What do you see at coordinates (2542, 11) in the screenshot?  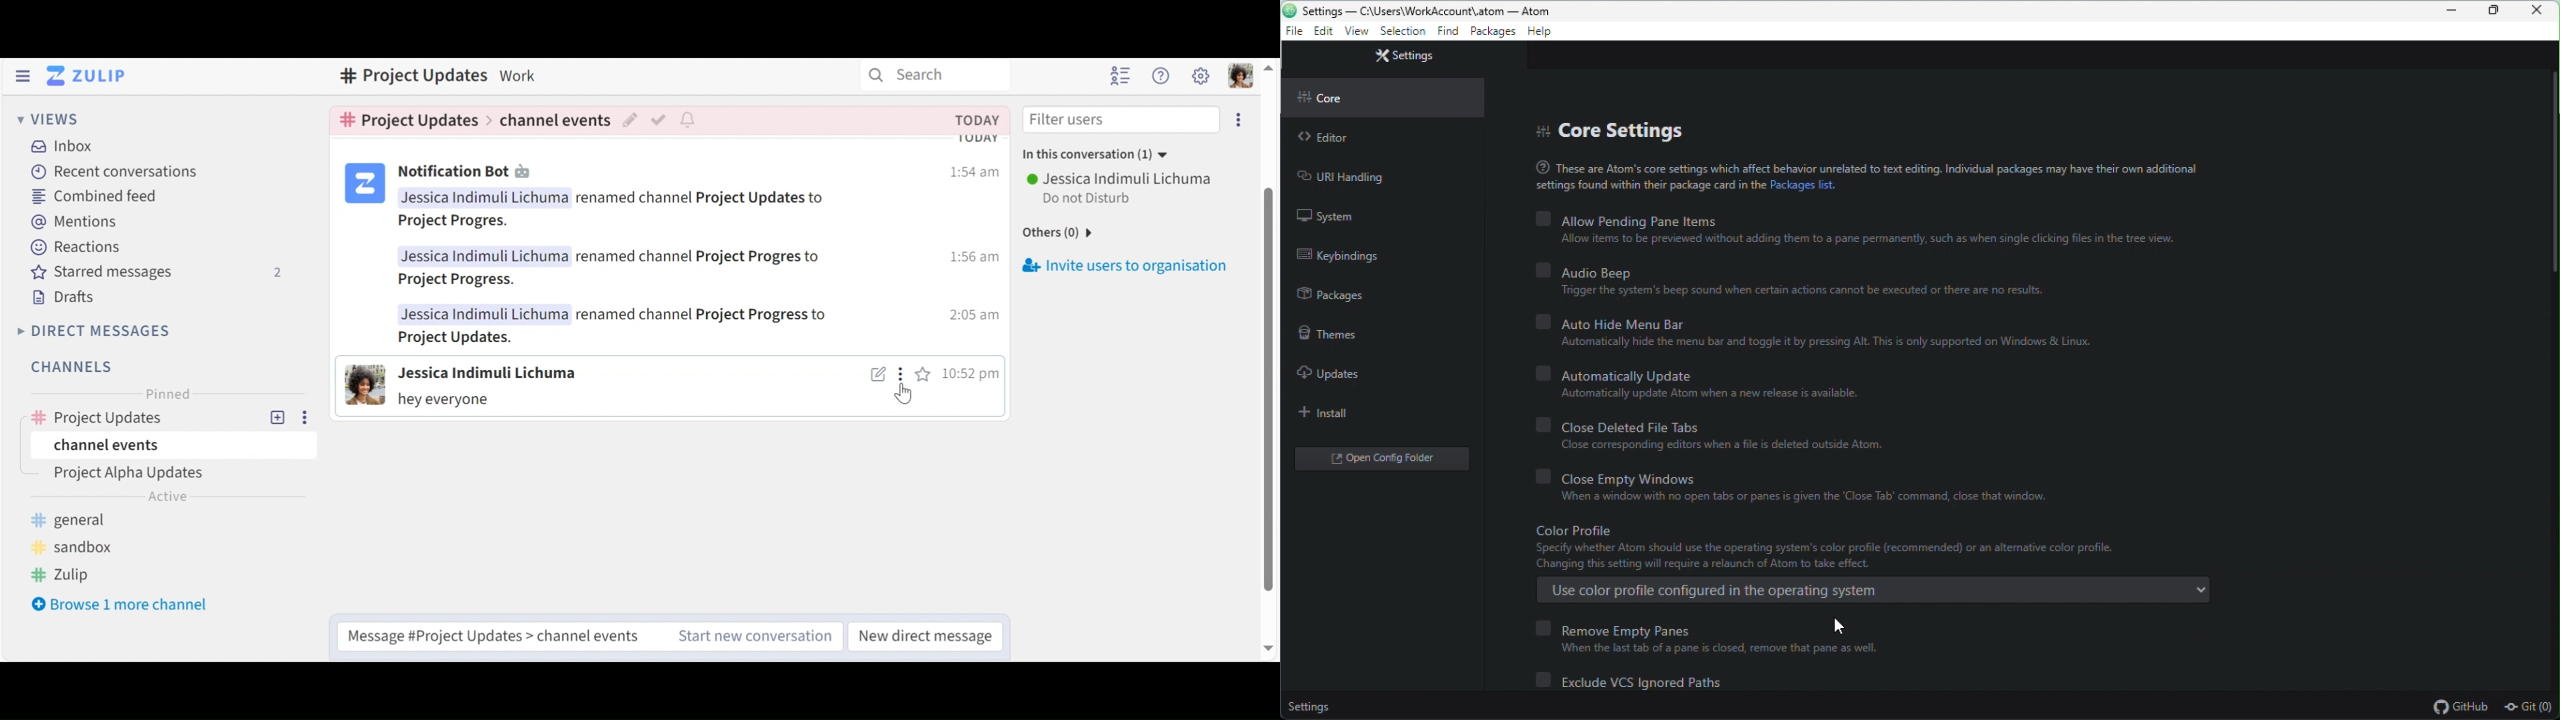 I see `Close` at bounding box center [2542, 11].